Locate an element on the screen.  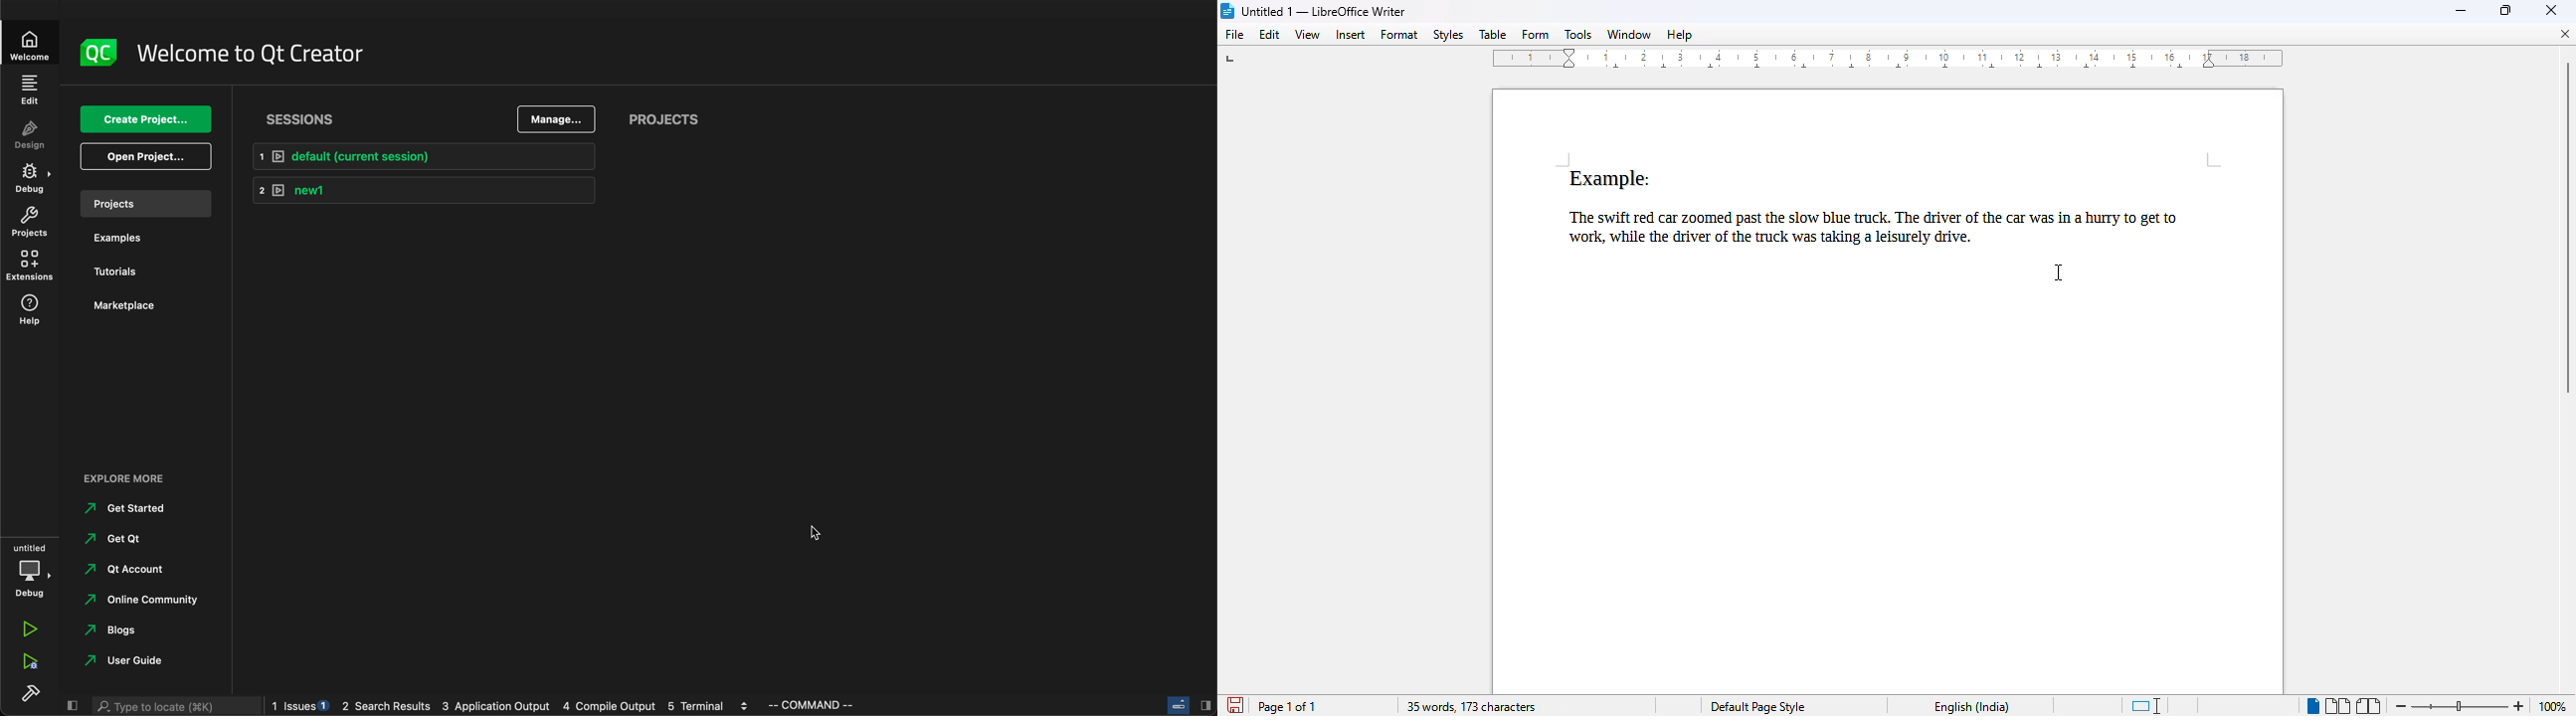
book view is located at coordinates (2369, 706).